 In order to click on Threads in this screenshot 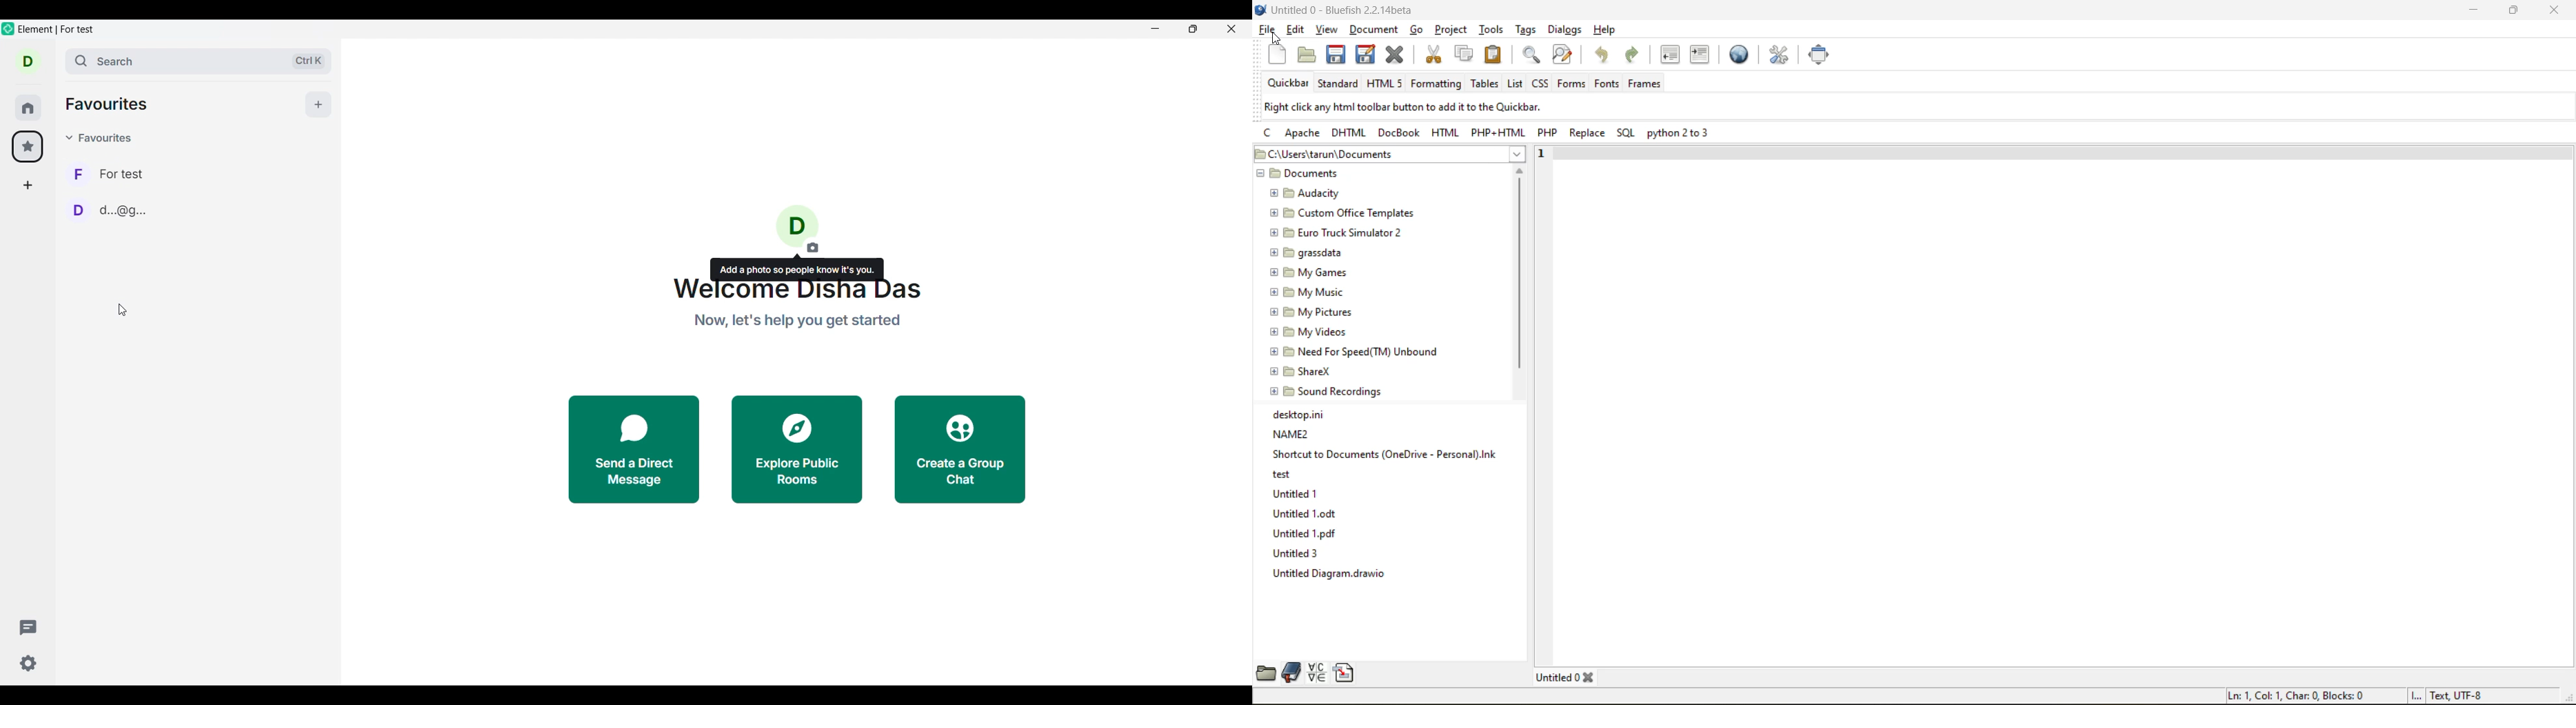, I will do `click(28, 628)`.